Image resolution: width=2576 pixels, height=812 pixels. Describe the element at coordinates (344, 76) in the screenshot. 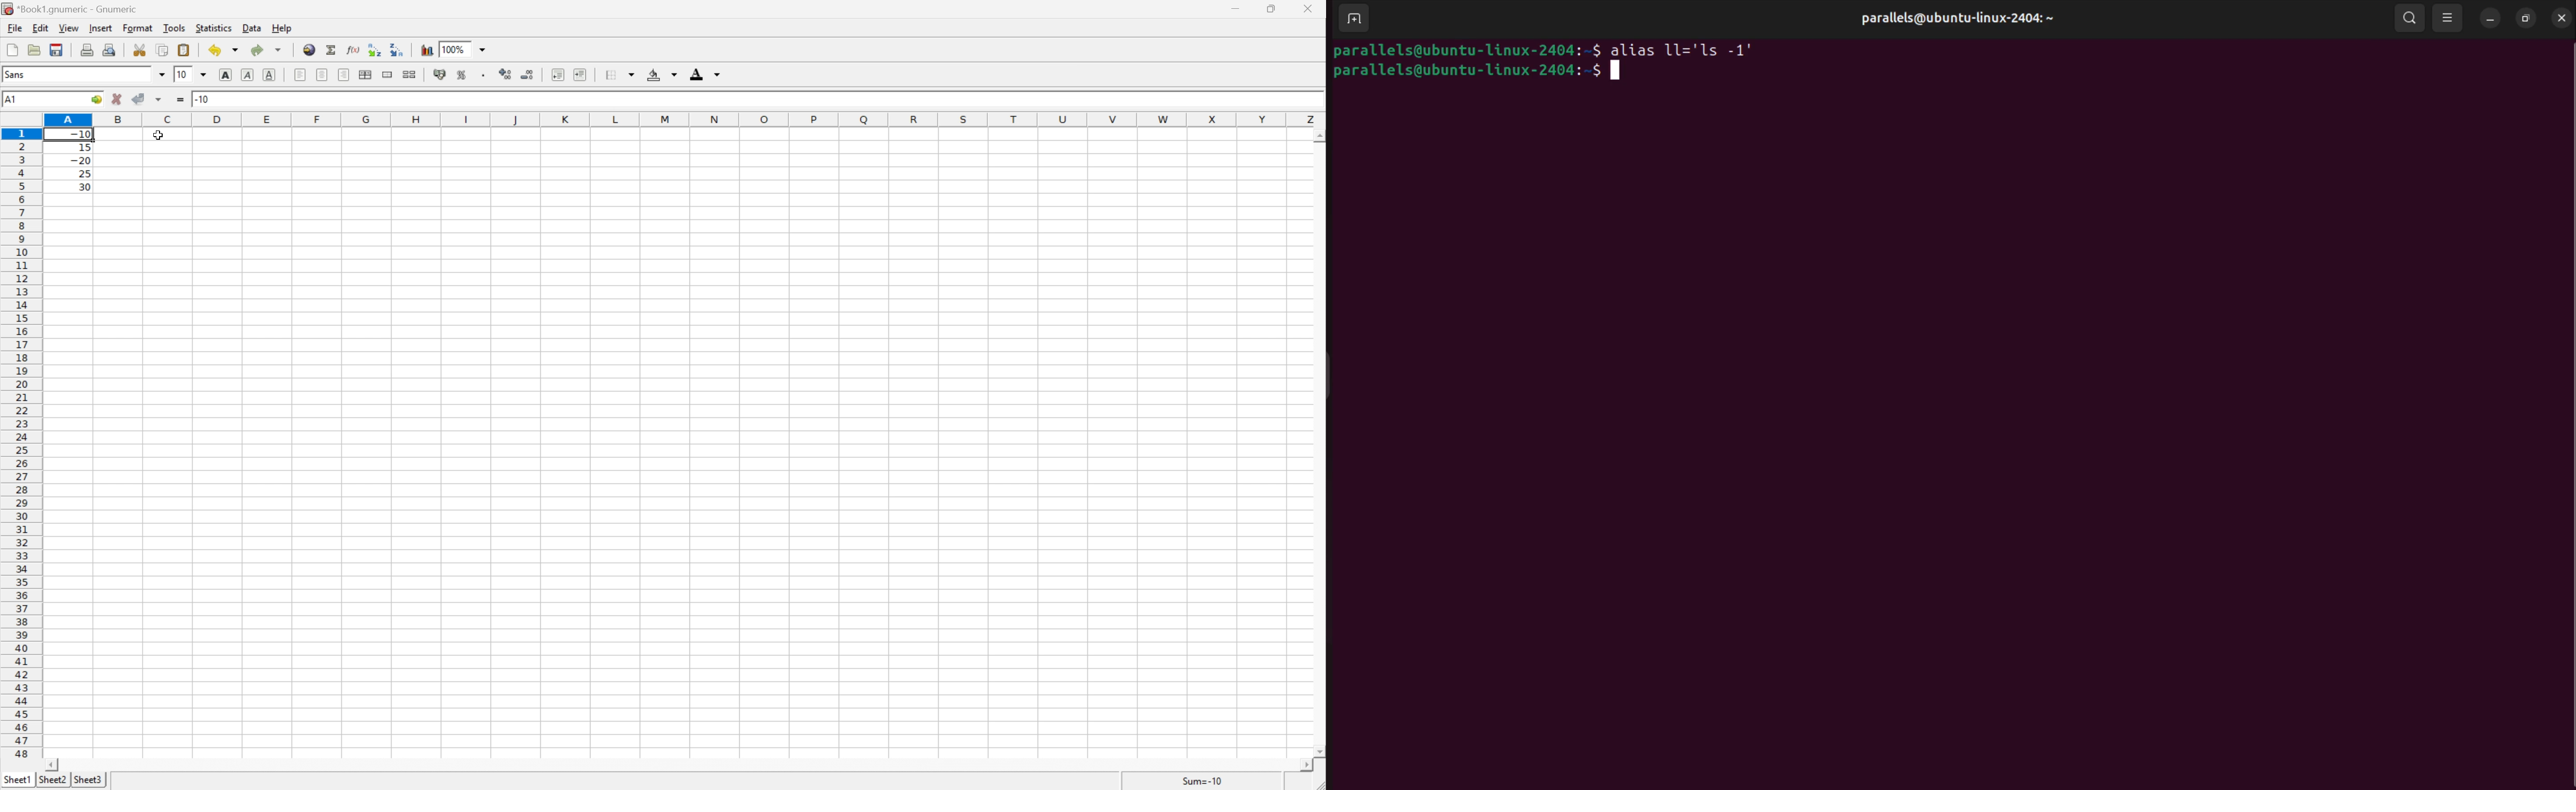

I see `align right` at that location.